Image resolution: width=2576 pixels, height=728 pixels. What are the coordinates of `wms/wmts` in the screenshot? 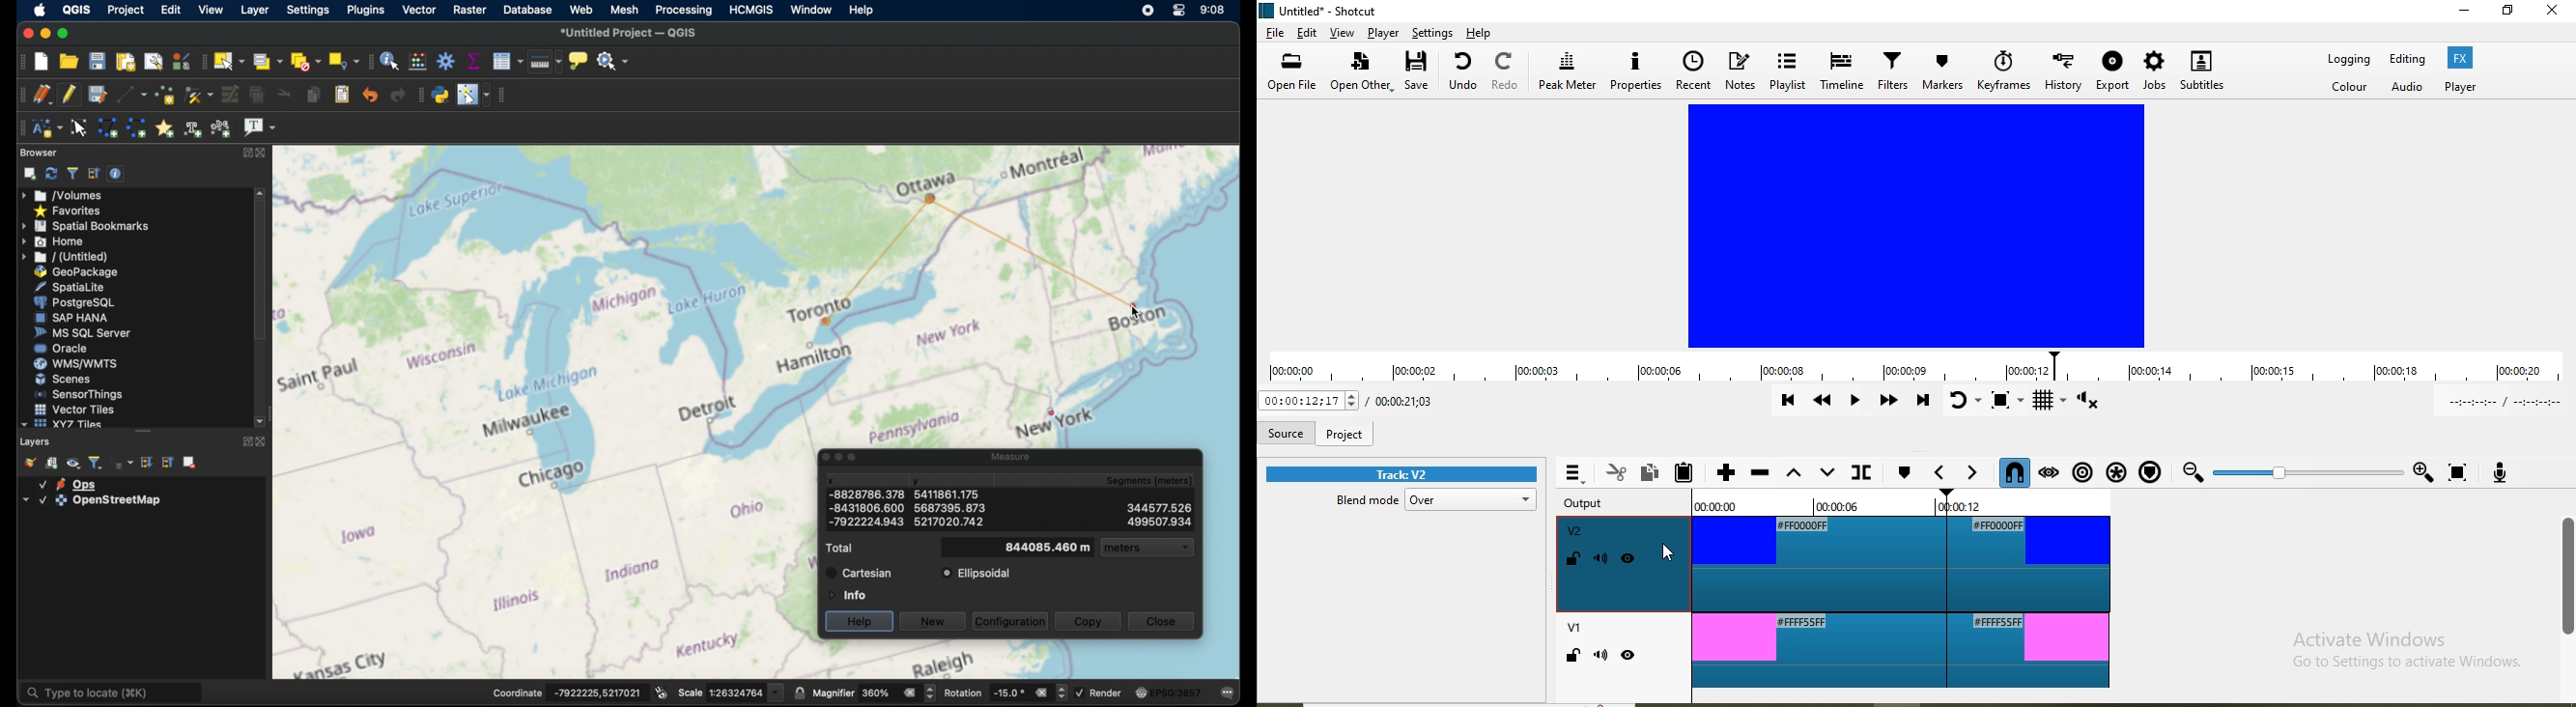 It's located at (75, 365).